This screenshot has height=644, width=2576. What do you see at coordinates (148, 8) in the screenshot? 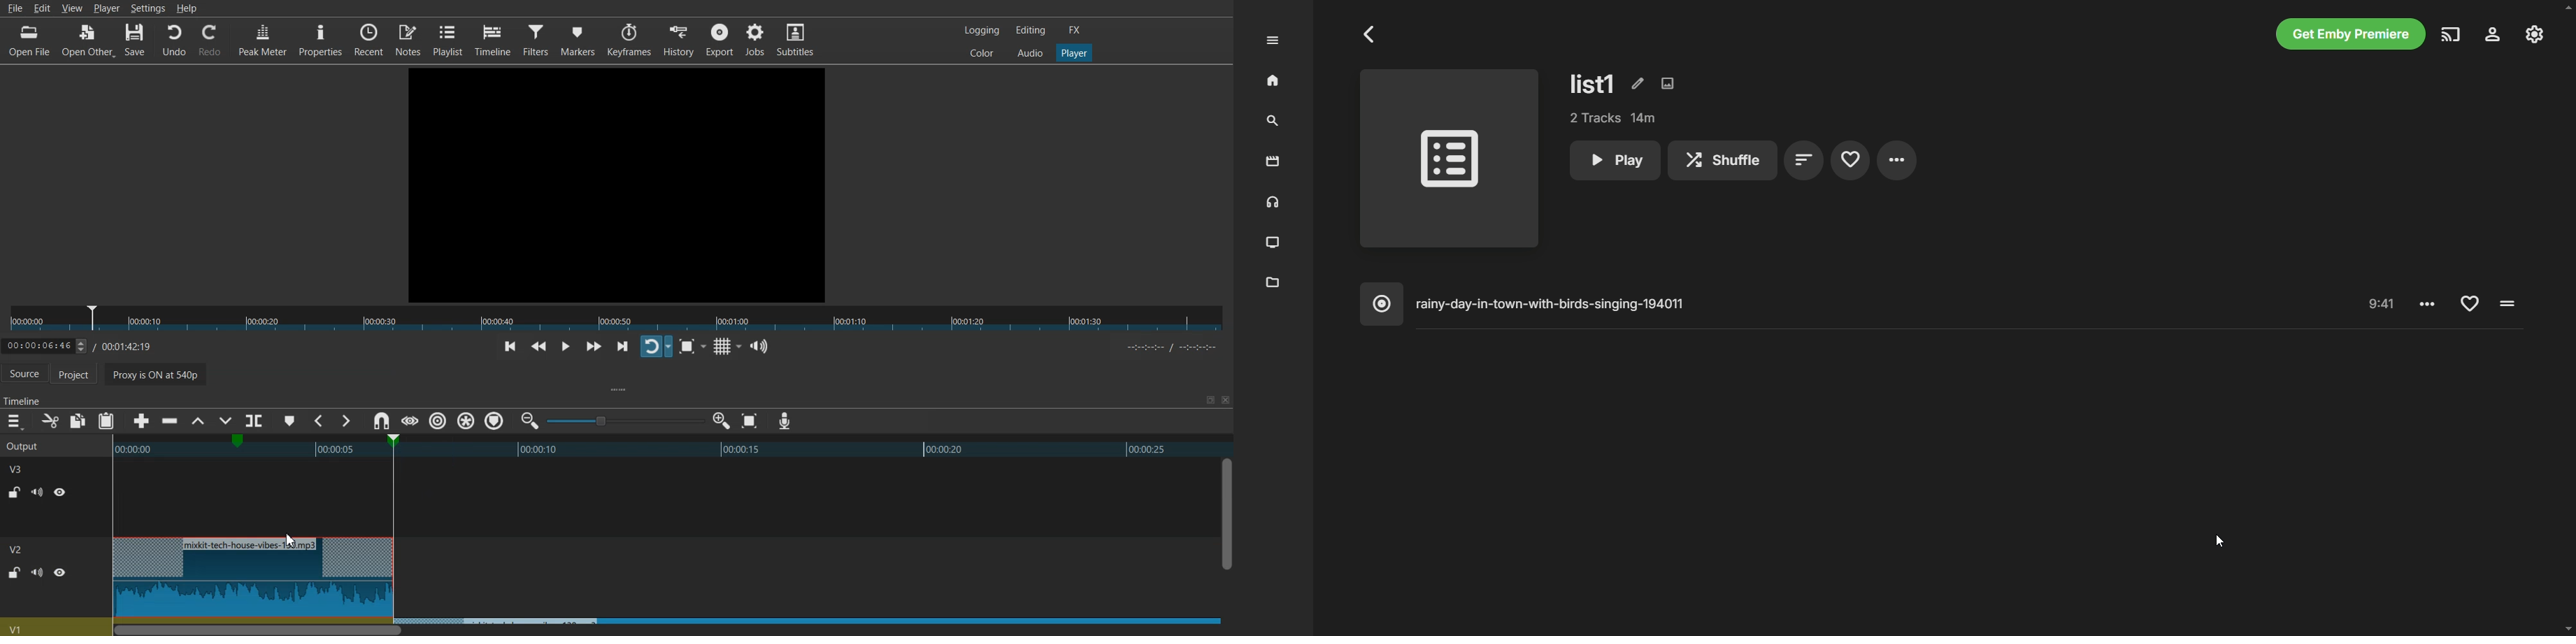
I see `Settings` at bounding box center [148, 8].